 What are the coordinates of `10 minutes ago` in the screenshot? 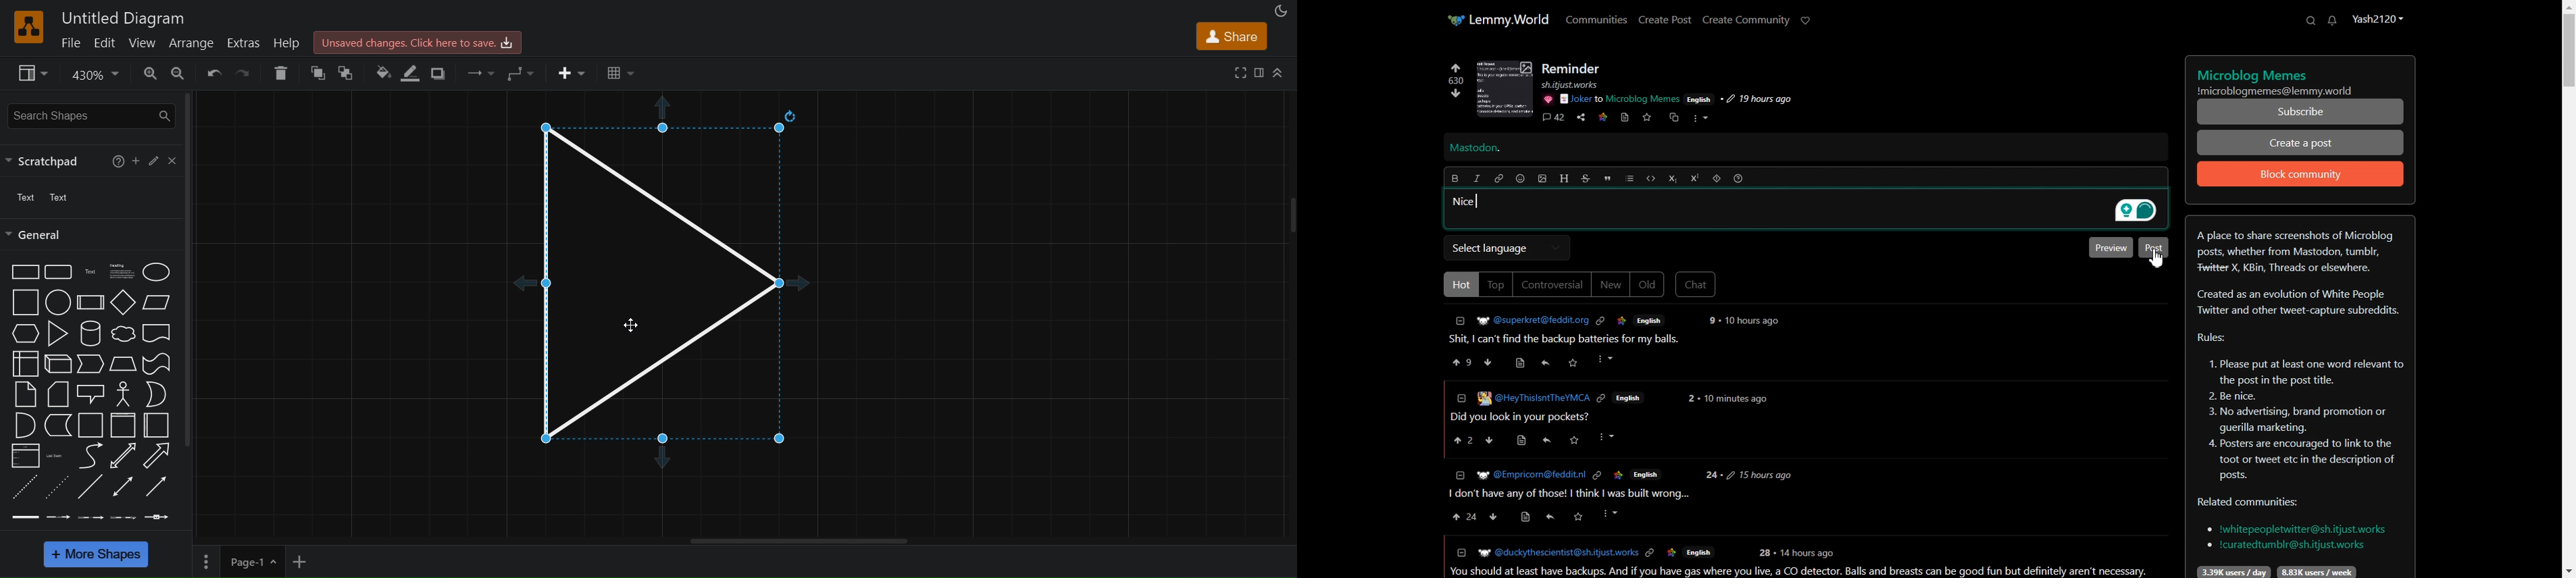 It's located at (1736, 400).